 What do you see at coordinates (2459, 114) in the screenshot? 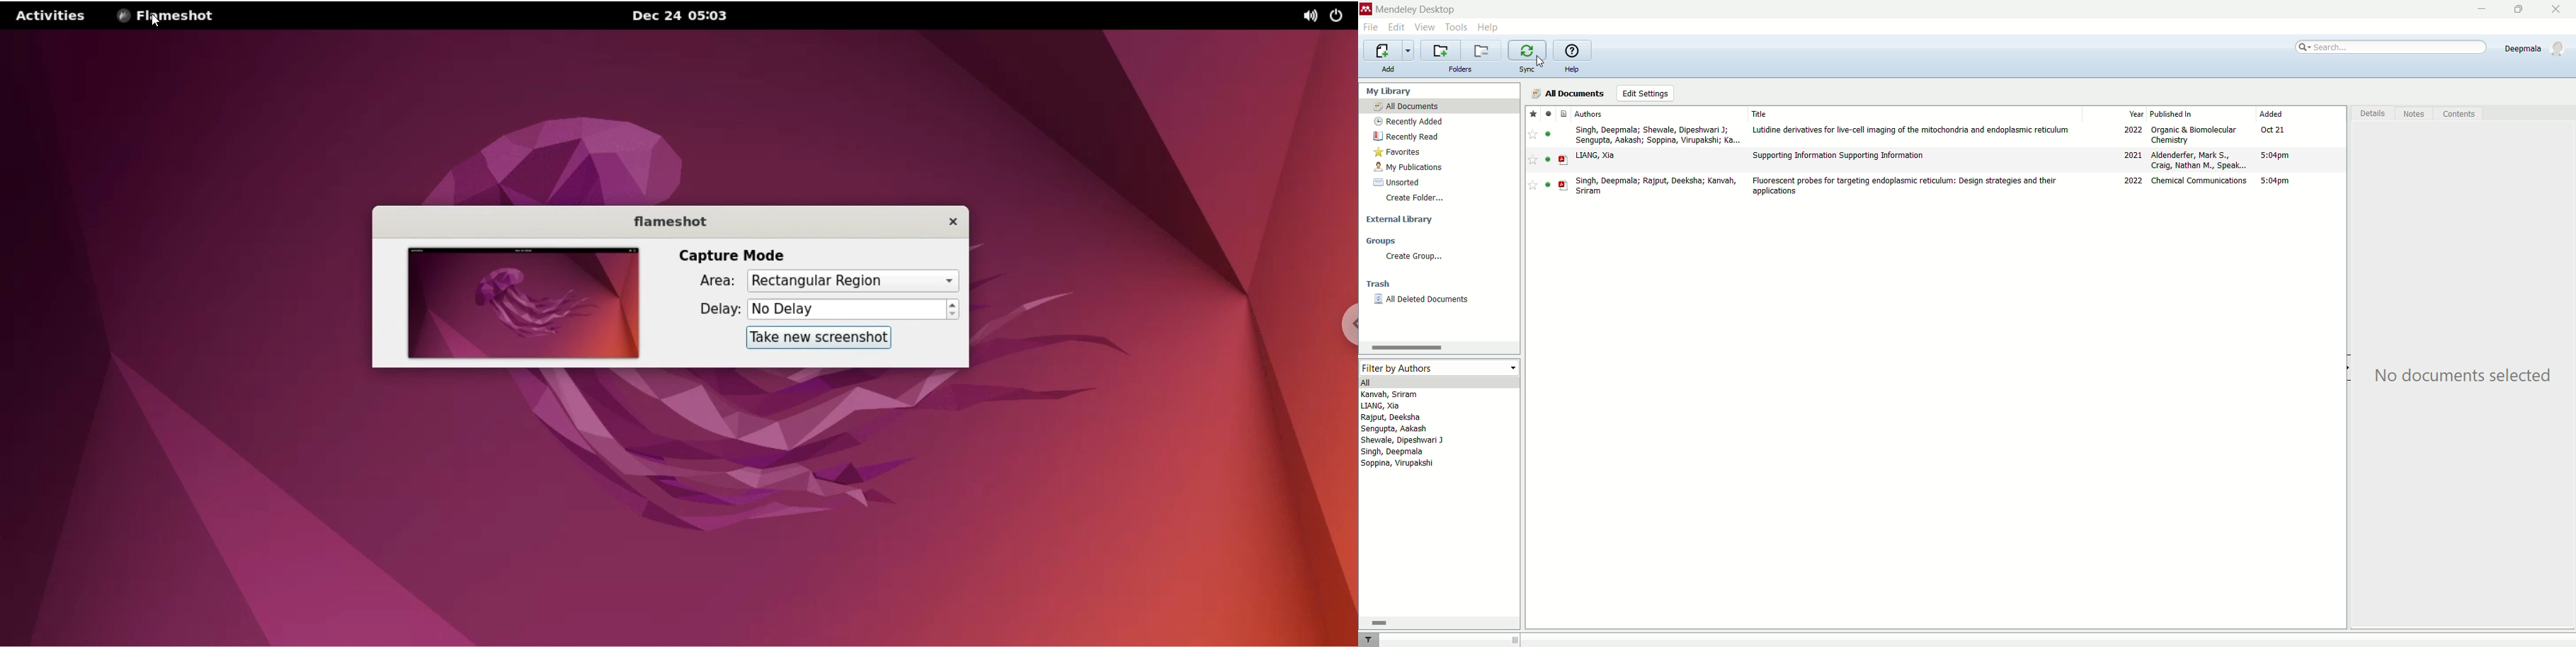
I see `contents` at bounding box center [2459, 114].